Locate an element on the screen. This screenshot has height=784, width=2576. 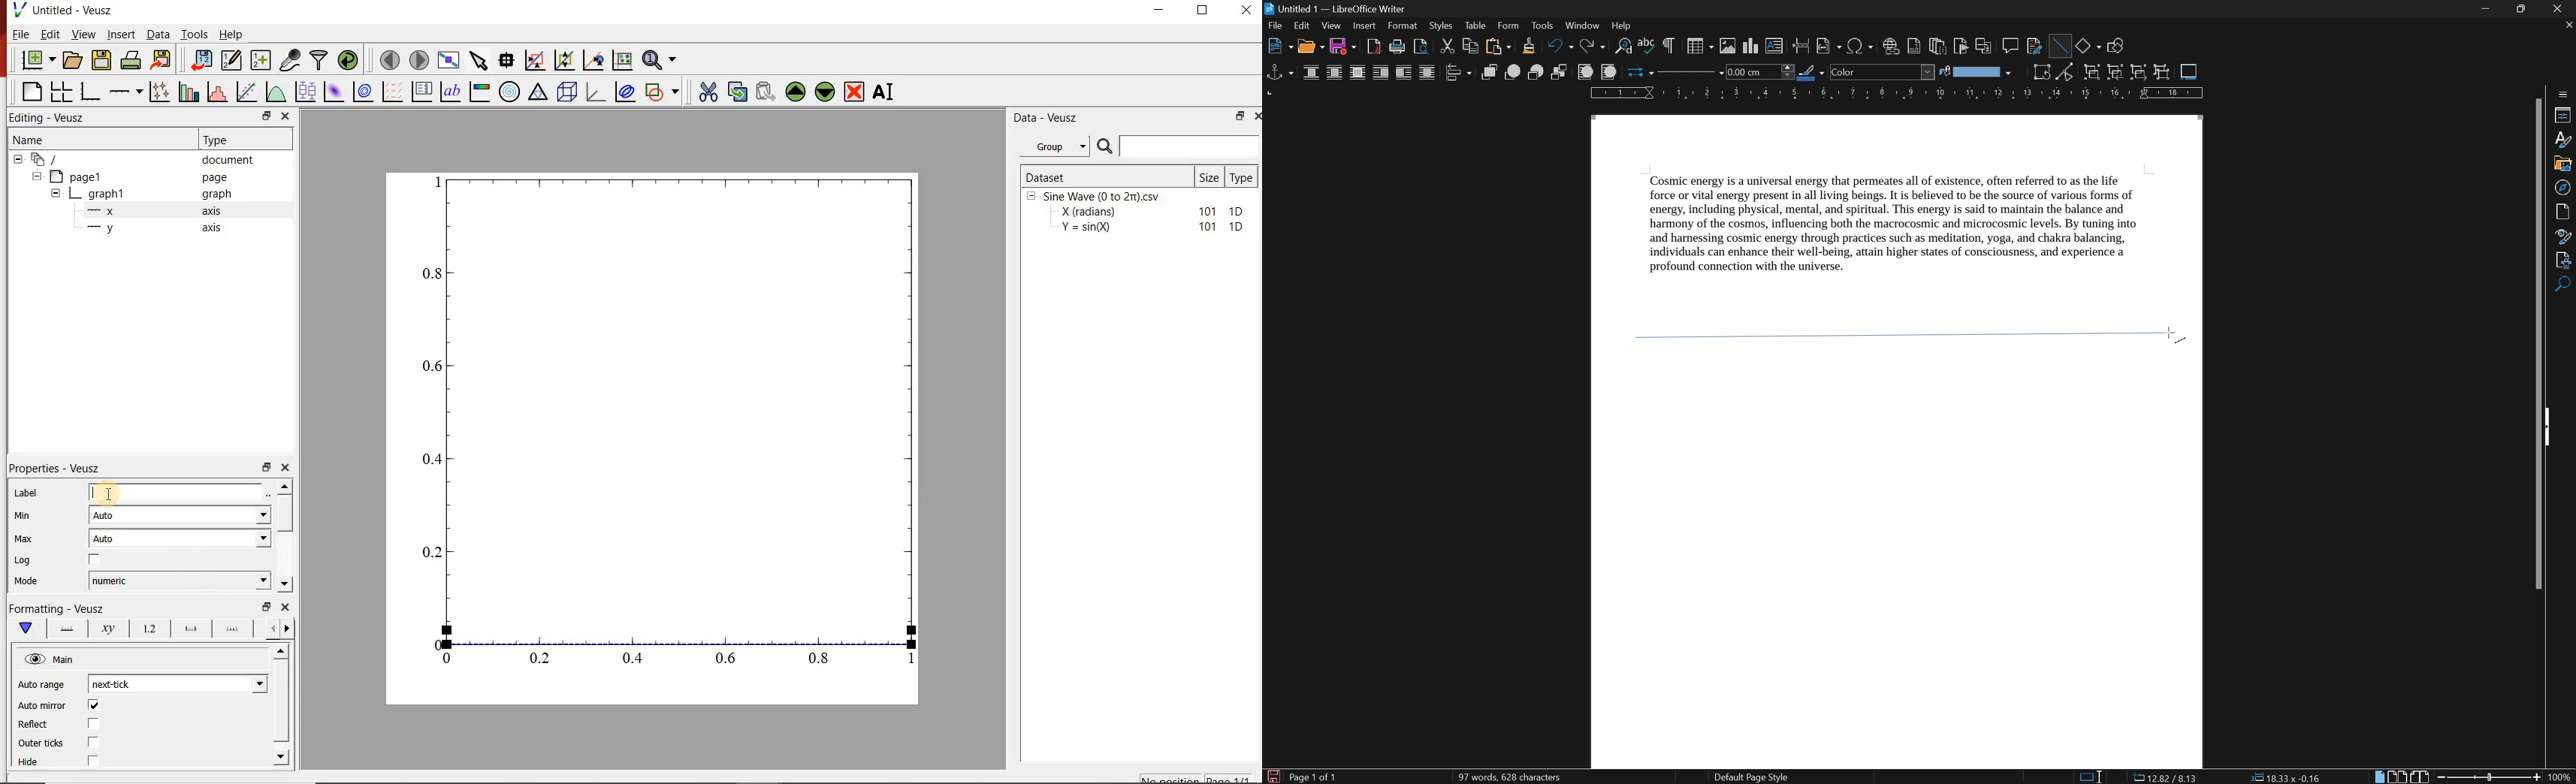
add a shape to the plot is located at coordinates (665, 91).